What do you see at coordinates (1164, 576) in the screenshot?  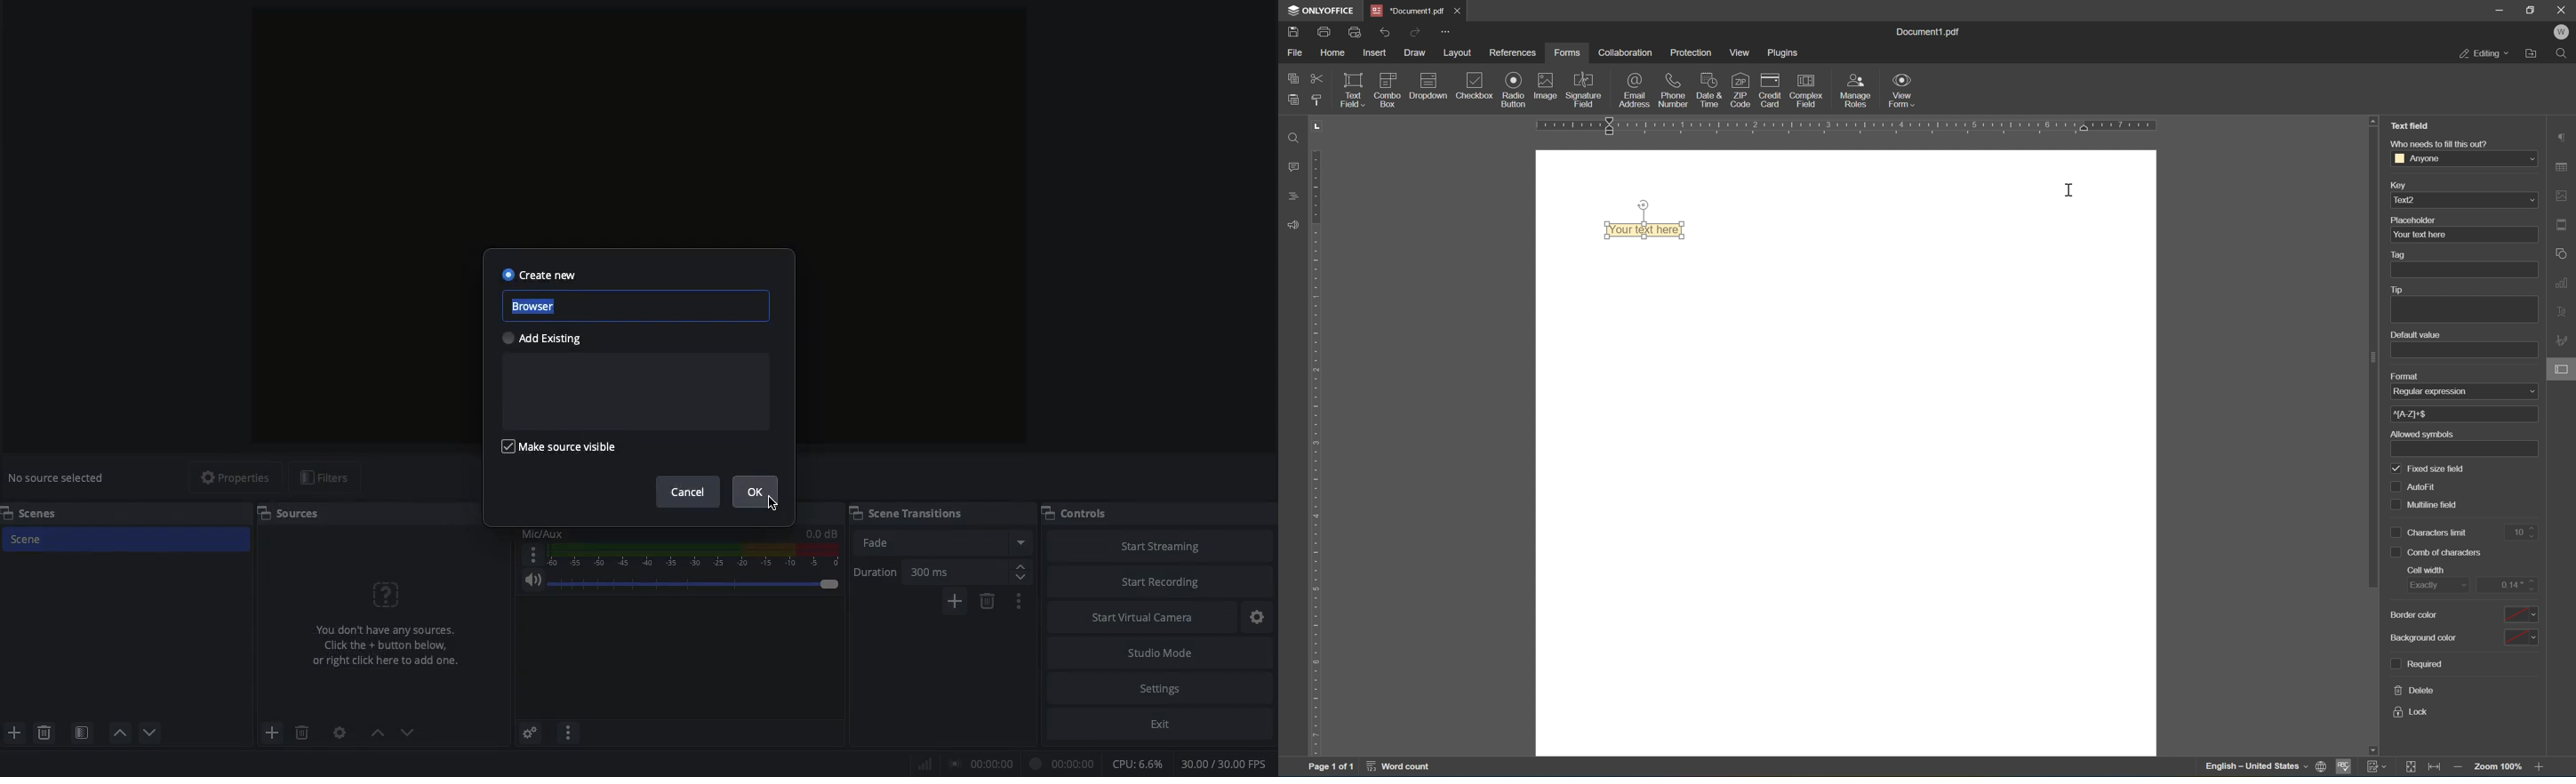 I see `Start recording` at bounding box center [1164, 576].